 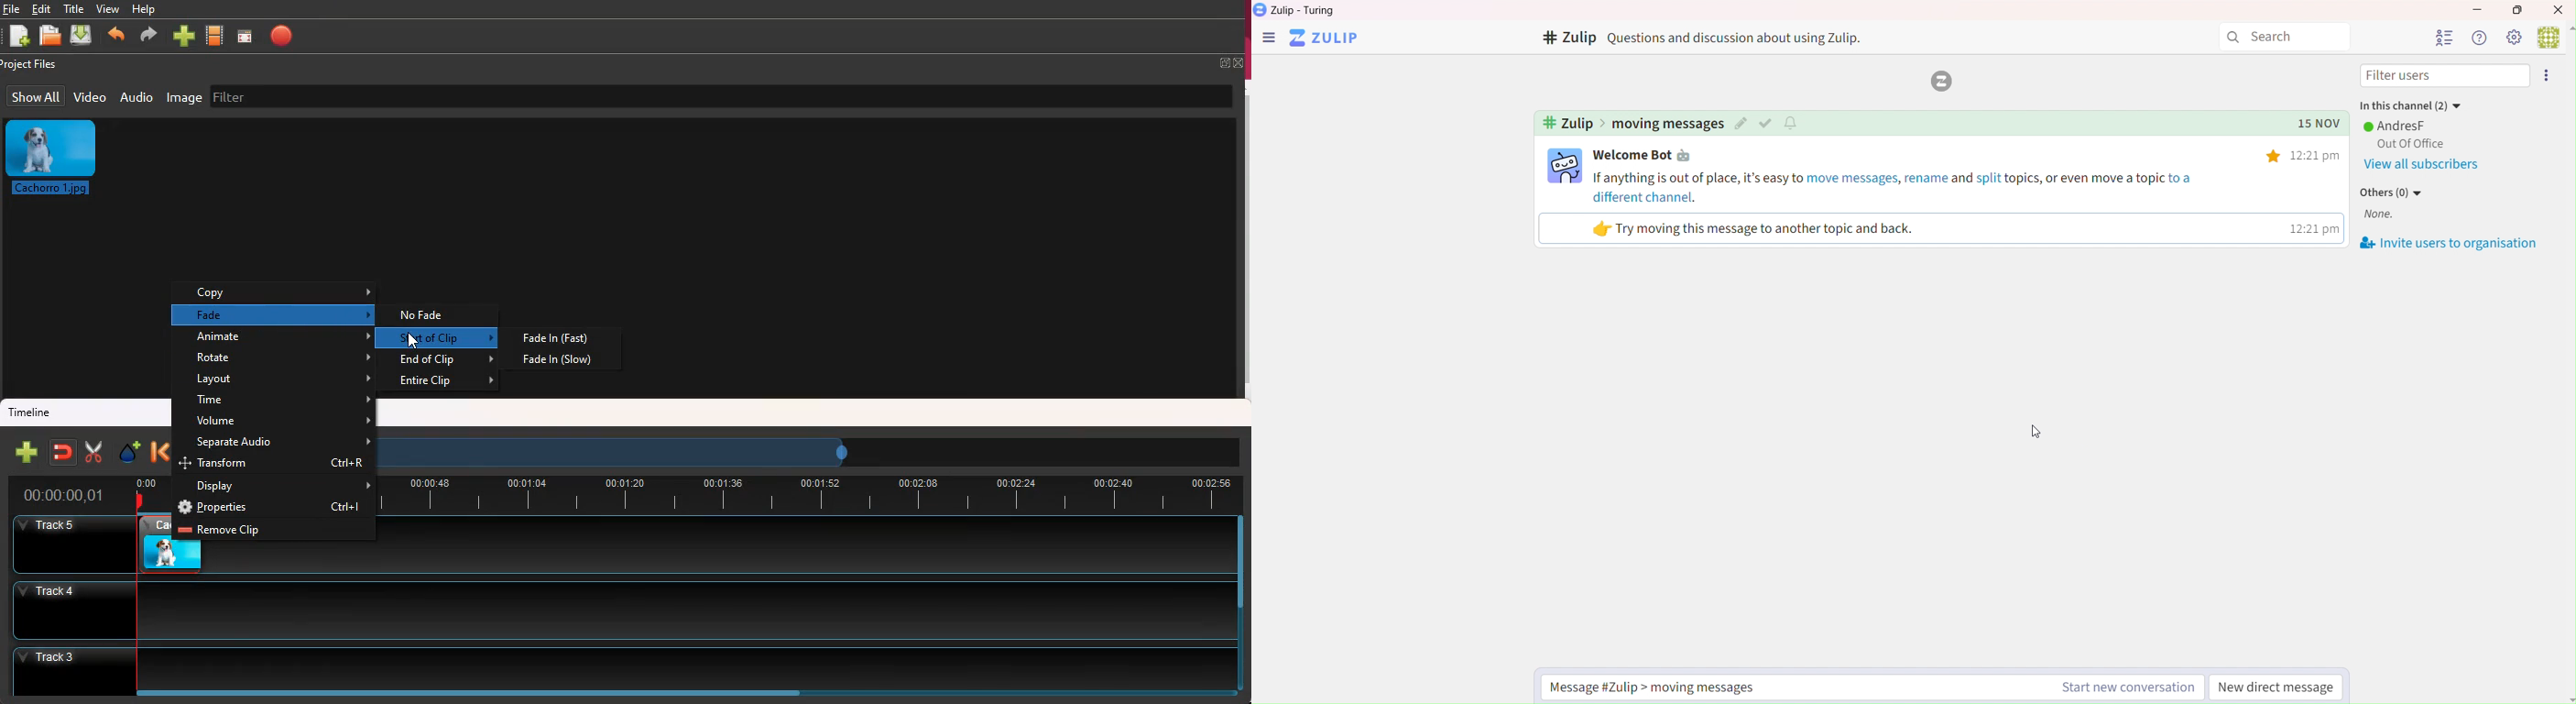 I want to click on project files, so click(x=37, y=64).